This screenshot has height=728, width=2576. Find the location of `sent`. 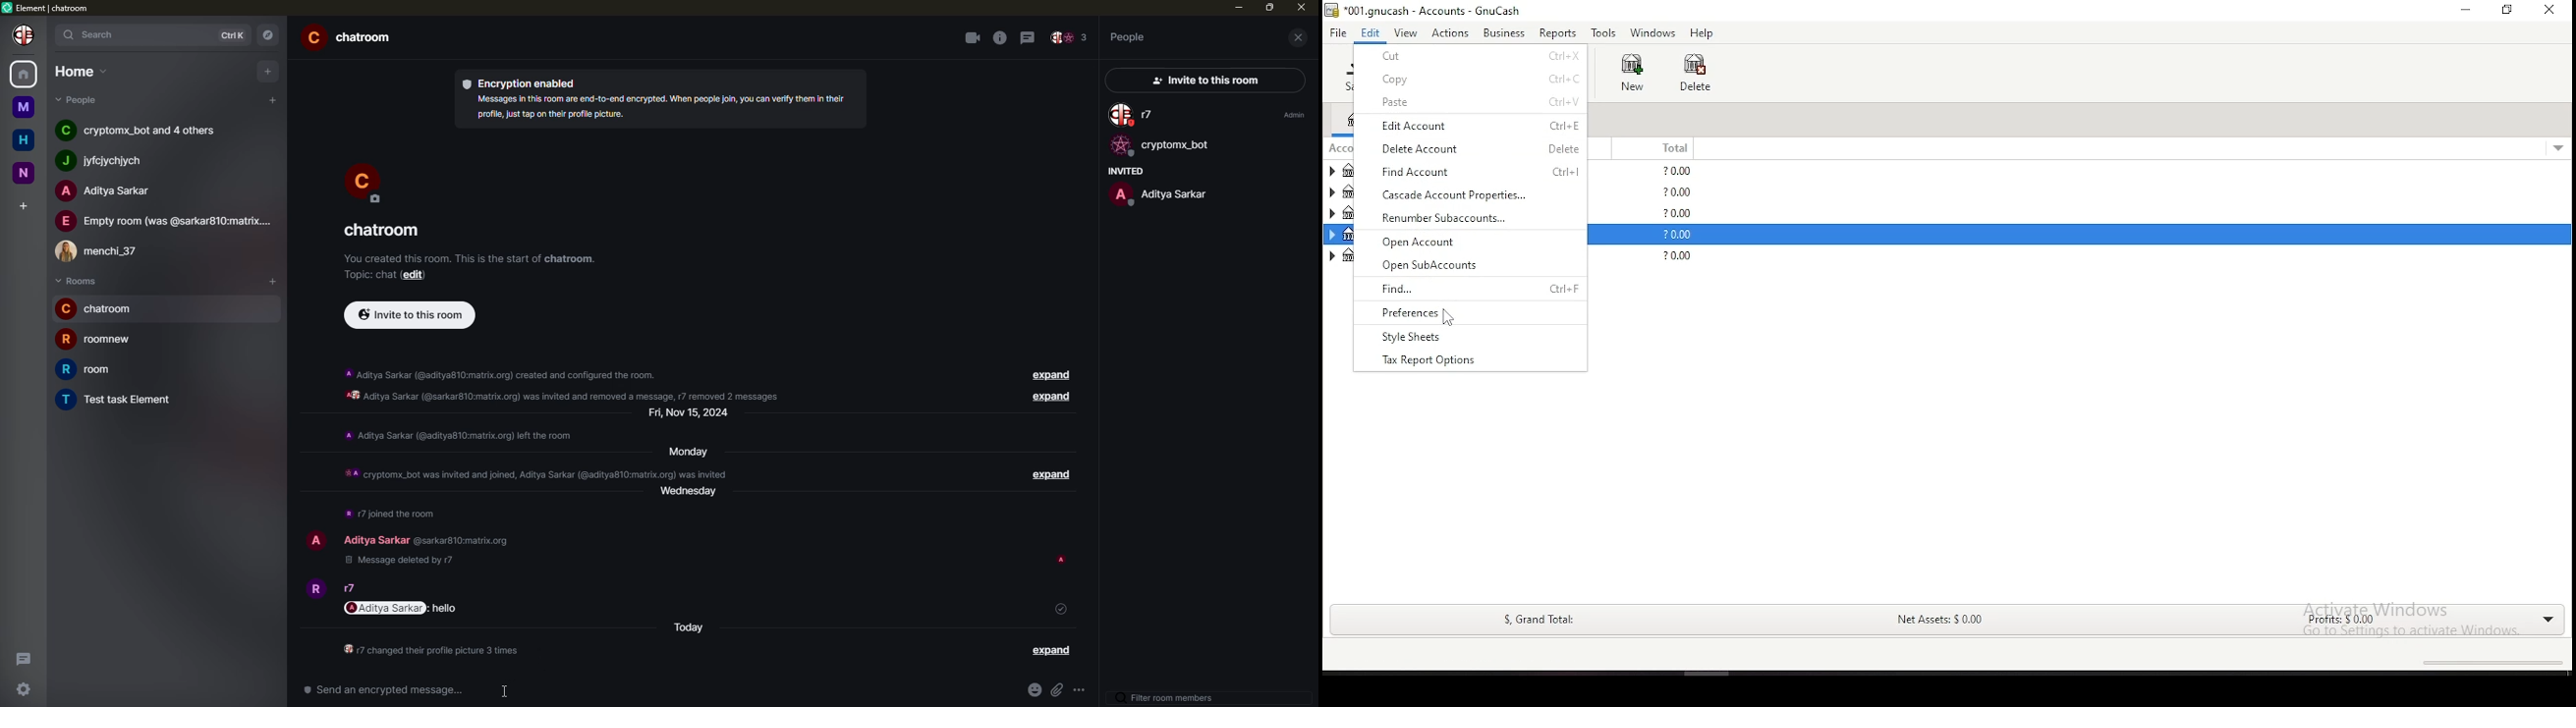

sent is located at coordinates (1061, 608).